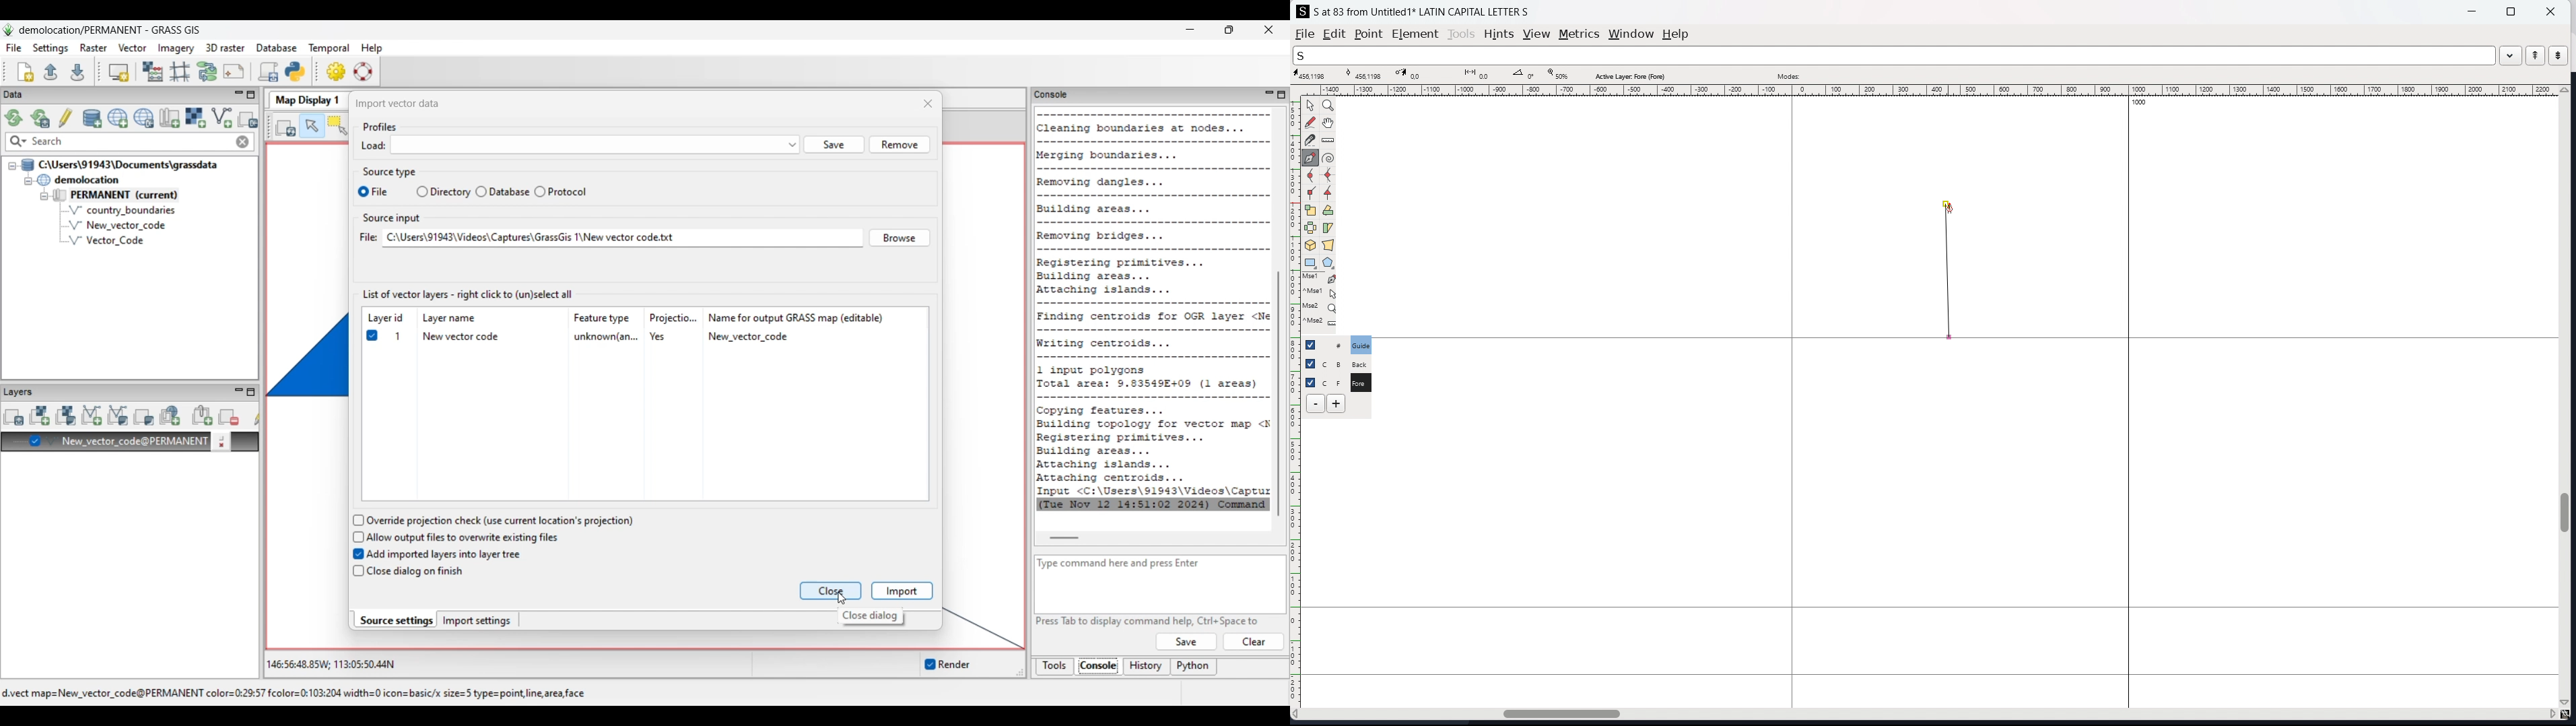  What do you see at coordinates (1536, 34) in the screenshot?
I see `view` at bounding box center [1536, 34].